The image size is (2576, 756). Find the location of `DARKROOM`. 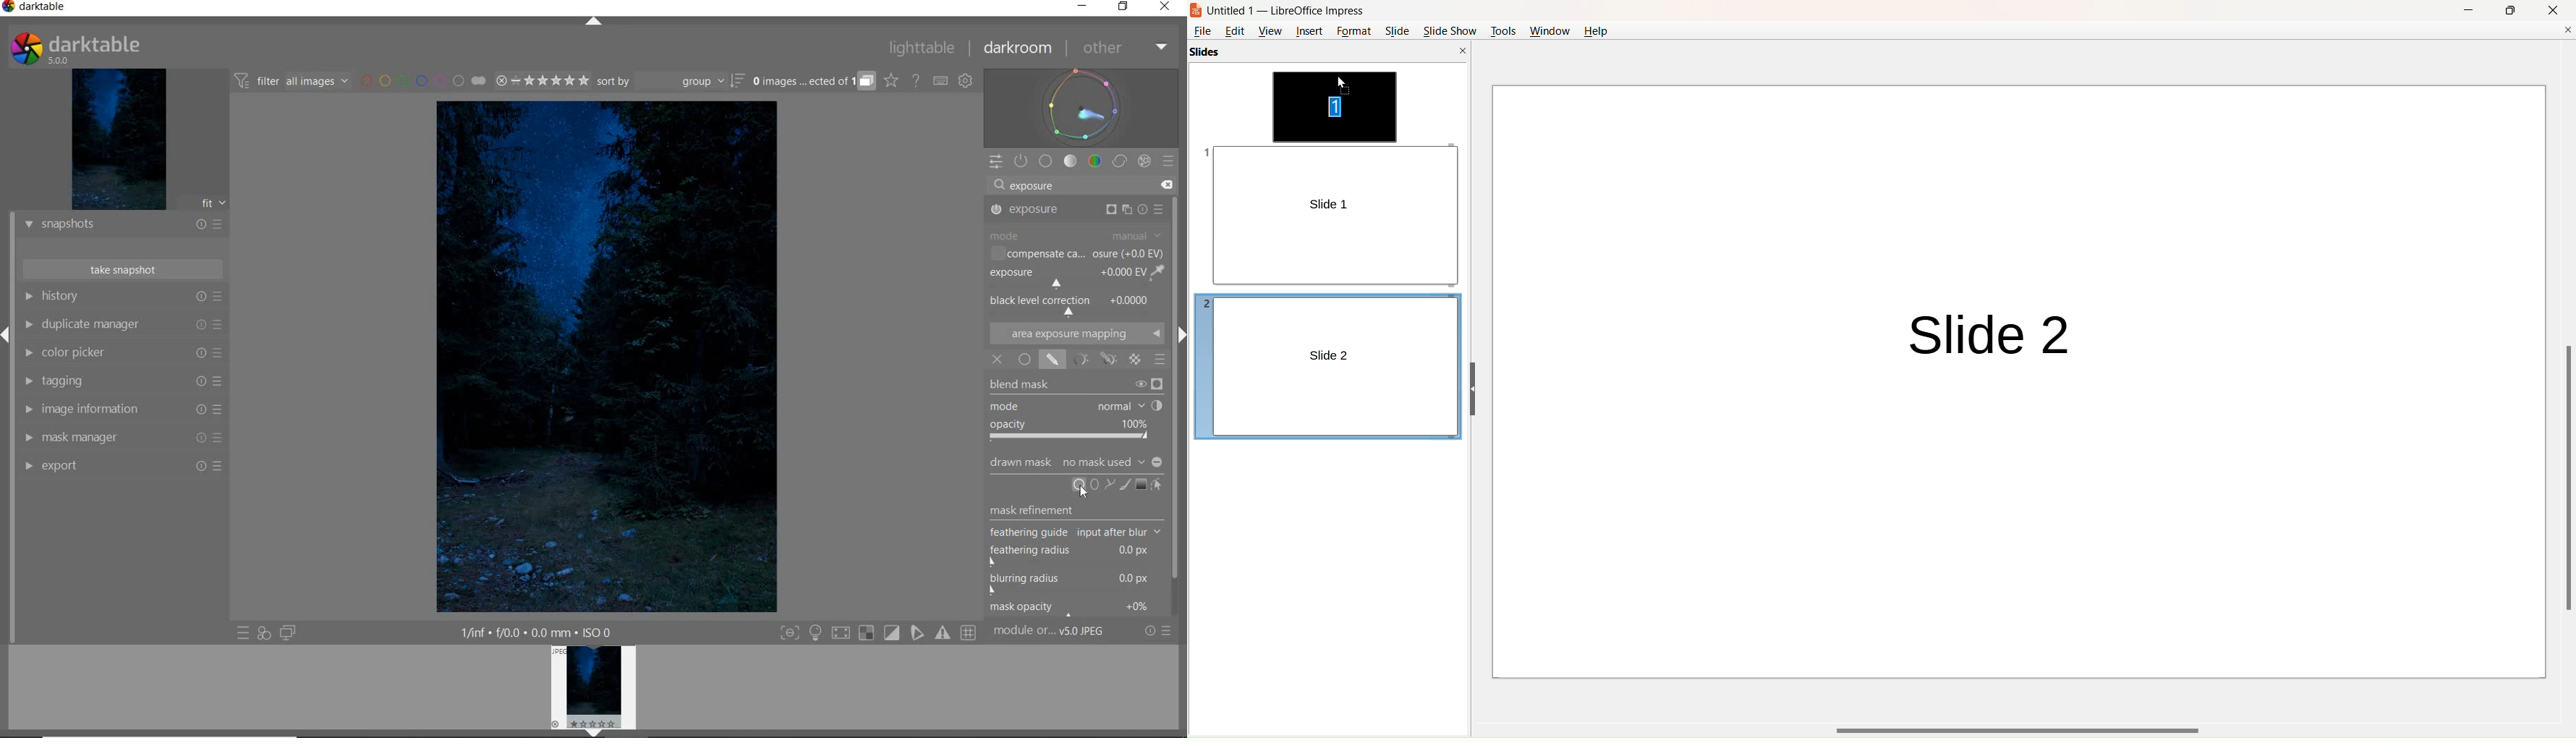

DARKROOM is located at coordinates (1018, 48).